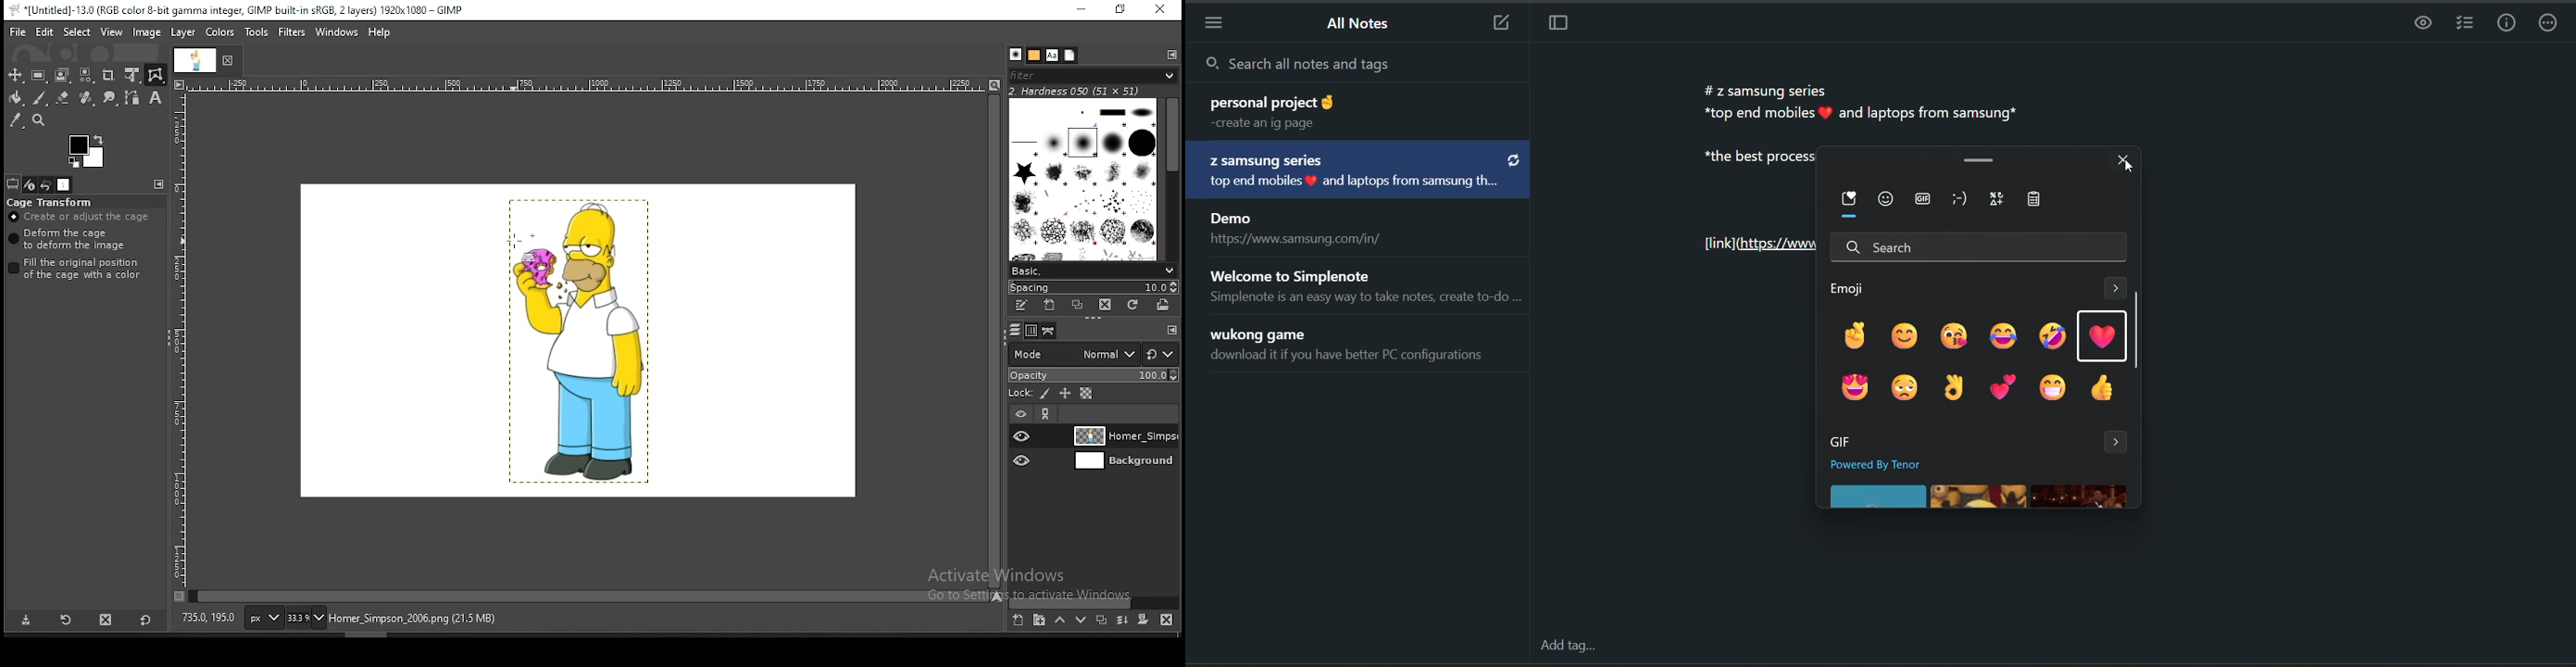 The height and width of the screenshot is (672, 2576). Describe the element at coordinates (2044, 200) in the screenshot. I see `clipboard history` at that location.